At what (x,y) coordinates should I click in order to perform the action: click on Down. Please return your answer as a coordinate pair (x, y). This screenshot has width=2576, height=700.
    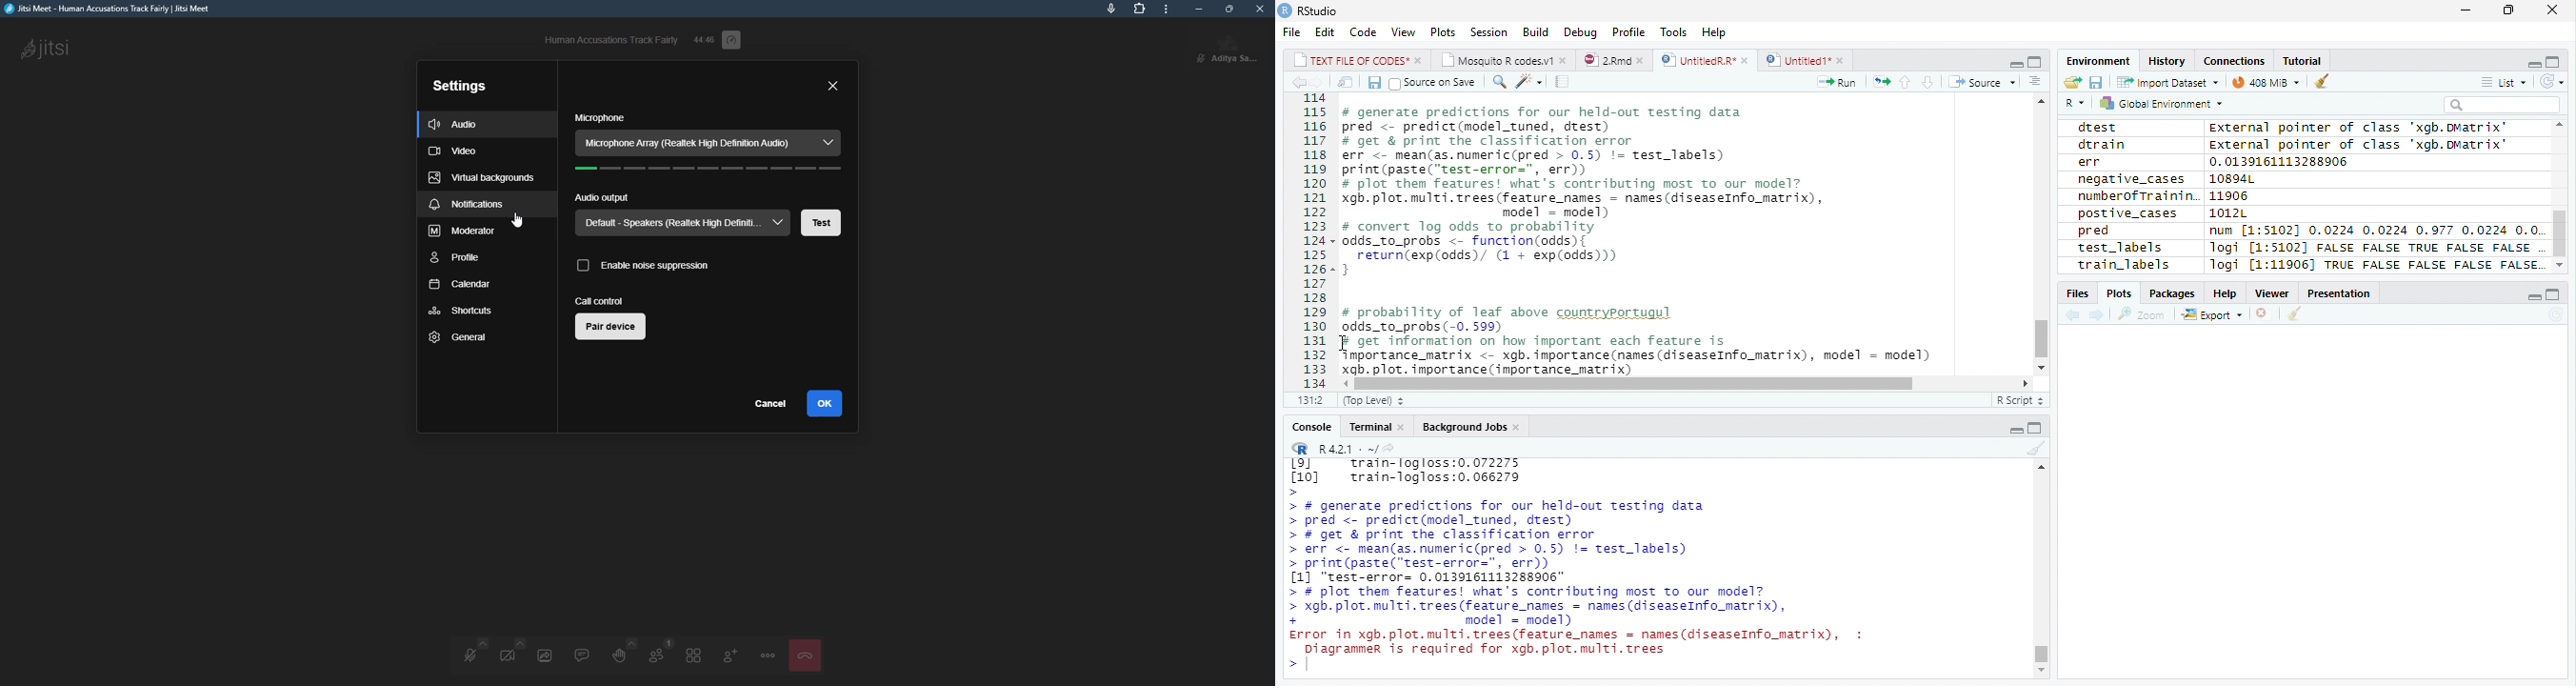
    Looking at the image, I should click on (1927, 81).